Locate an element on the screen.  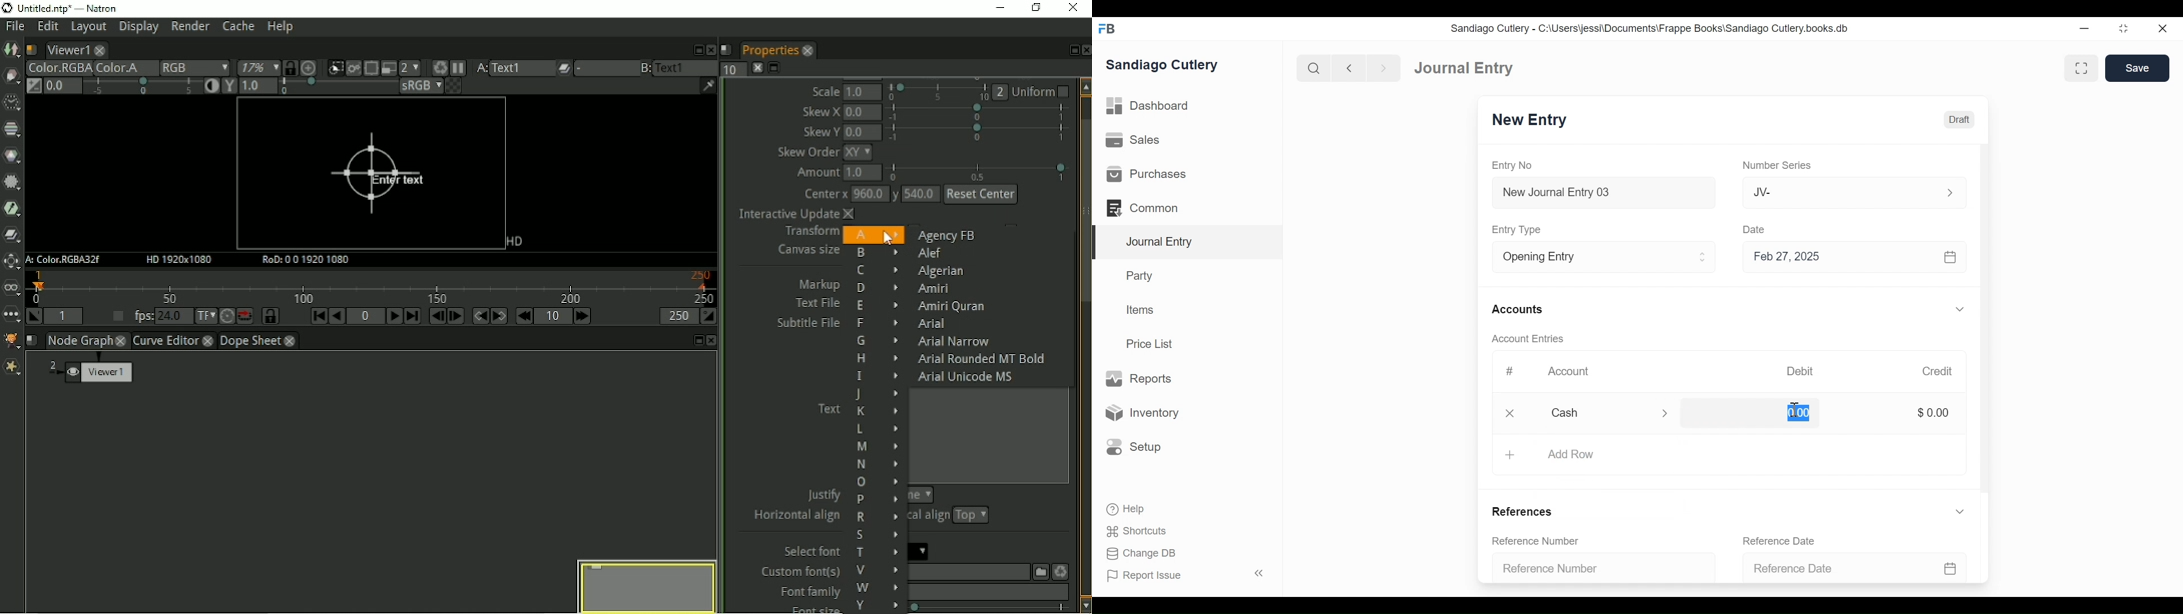
Entry Type is located at coordinates (1519, 230).